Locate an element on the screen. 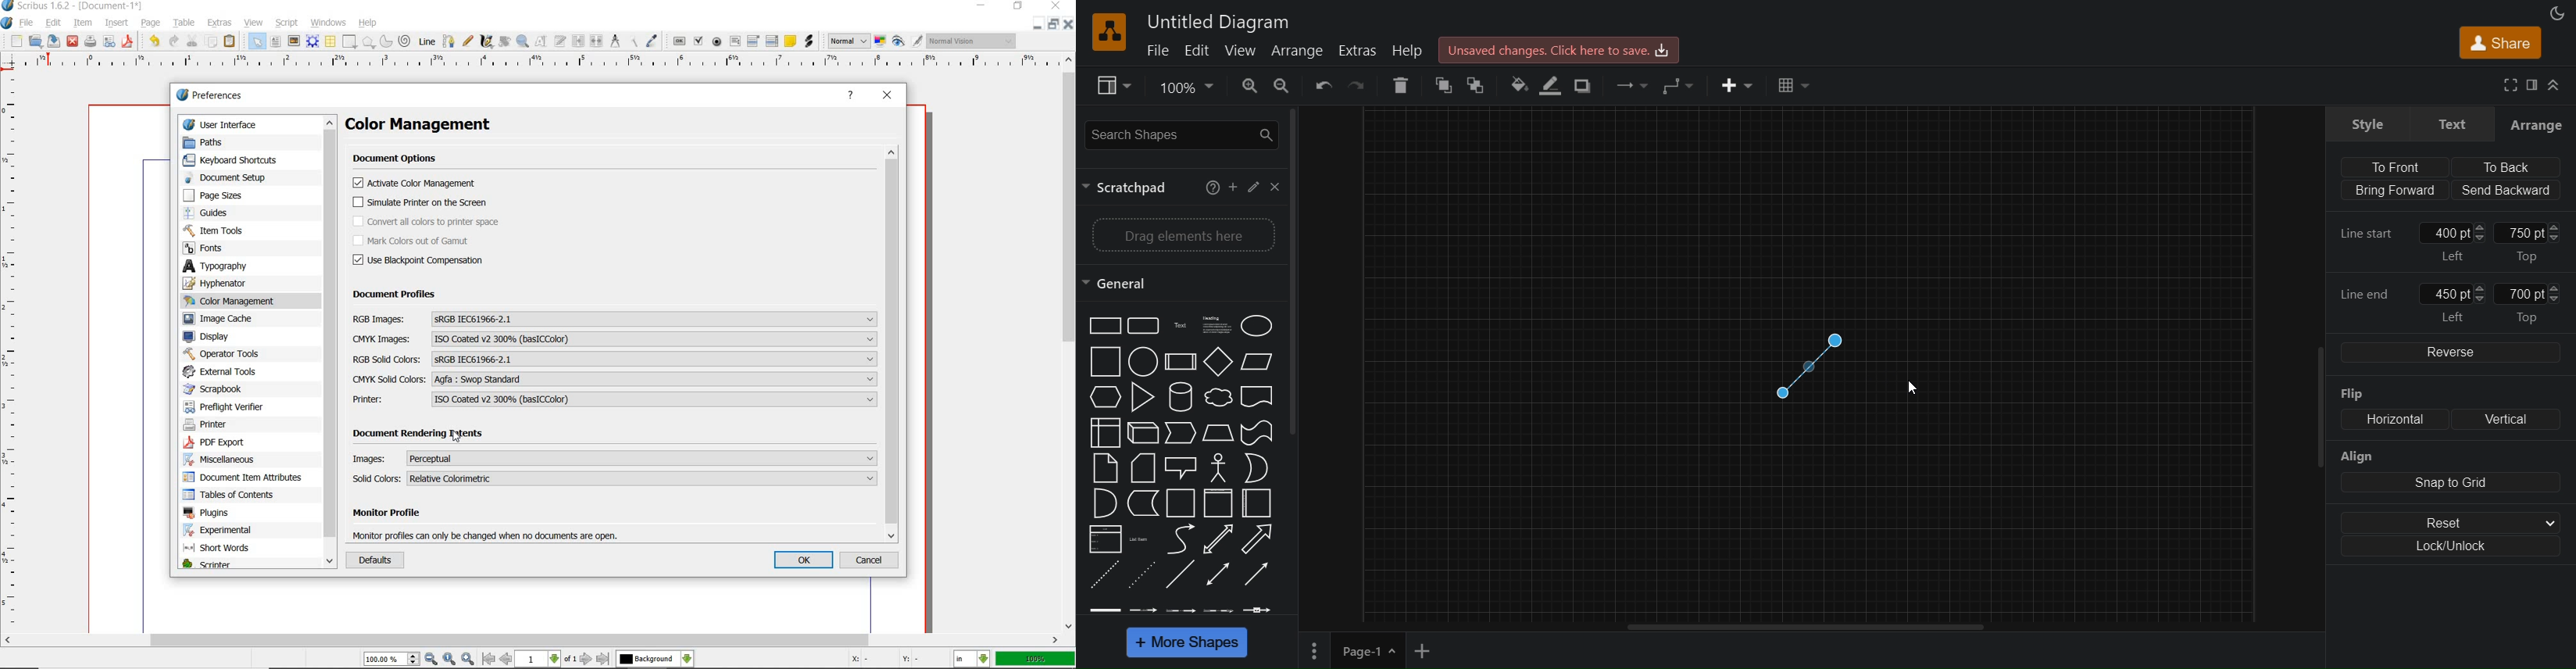 This screenshot has width=2576, height=672. List is located at coordinates (1103, 539).